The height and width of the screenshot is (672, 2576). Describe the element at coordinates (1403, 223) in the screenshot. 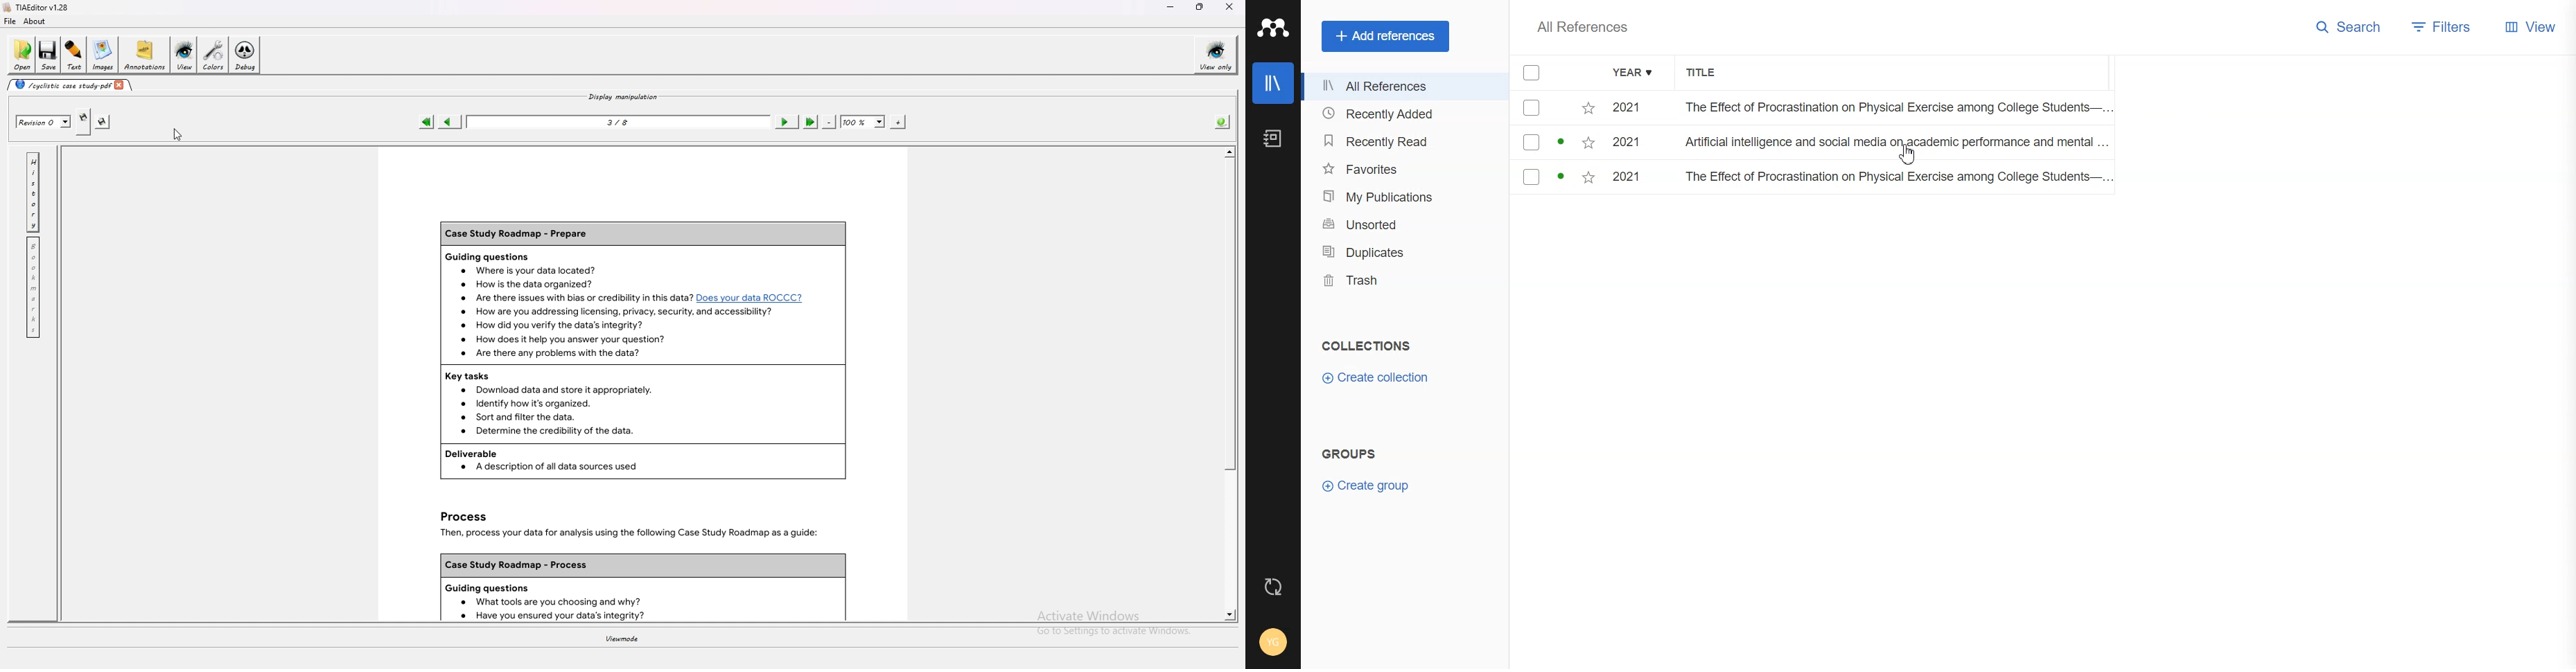

I see `Unsorted` at that location.